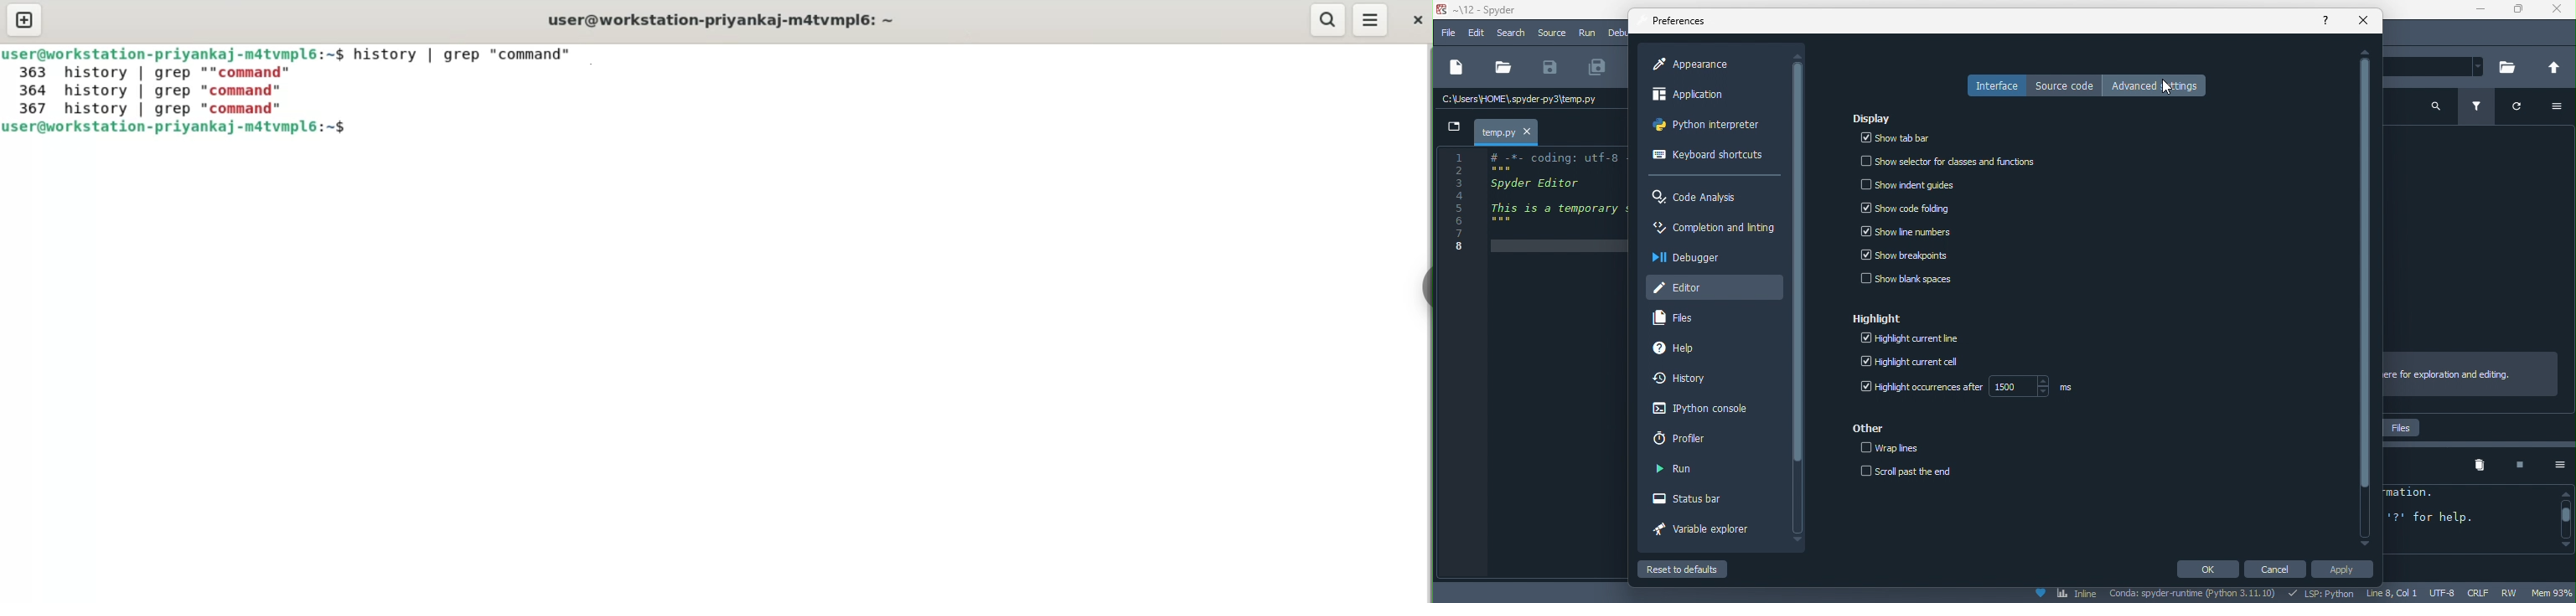 Image resolution: width=2576 pixels, height=616 pixels. What do you see at coordinates (1908, 185) in the screenshot?
I see `show indent guides` at bounding box center [1908, 185].